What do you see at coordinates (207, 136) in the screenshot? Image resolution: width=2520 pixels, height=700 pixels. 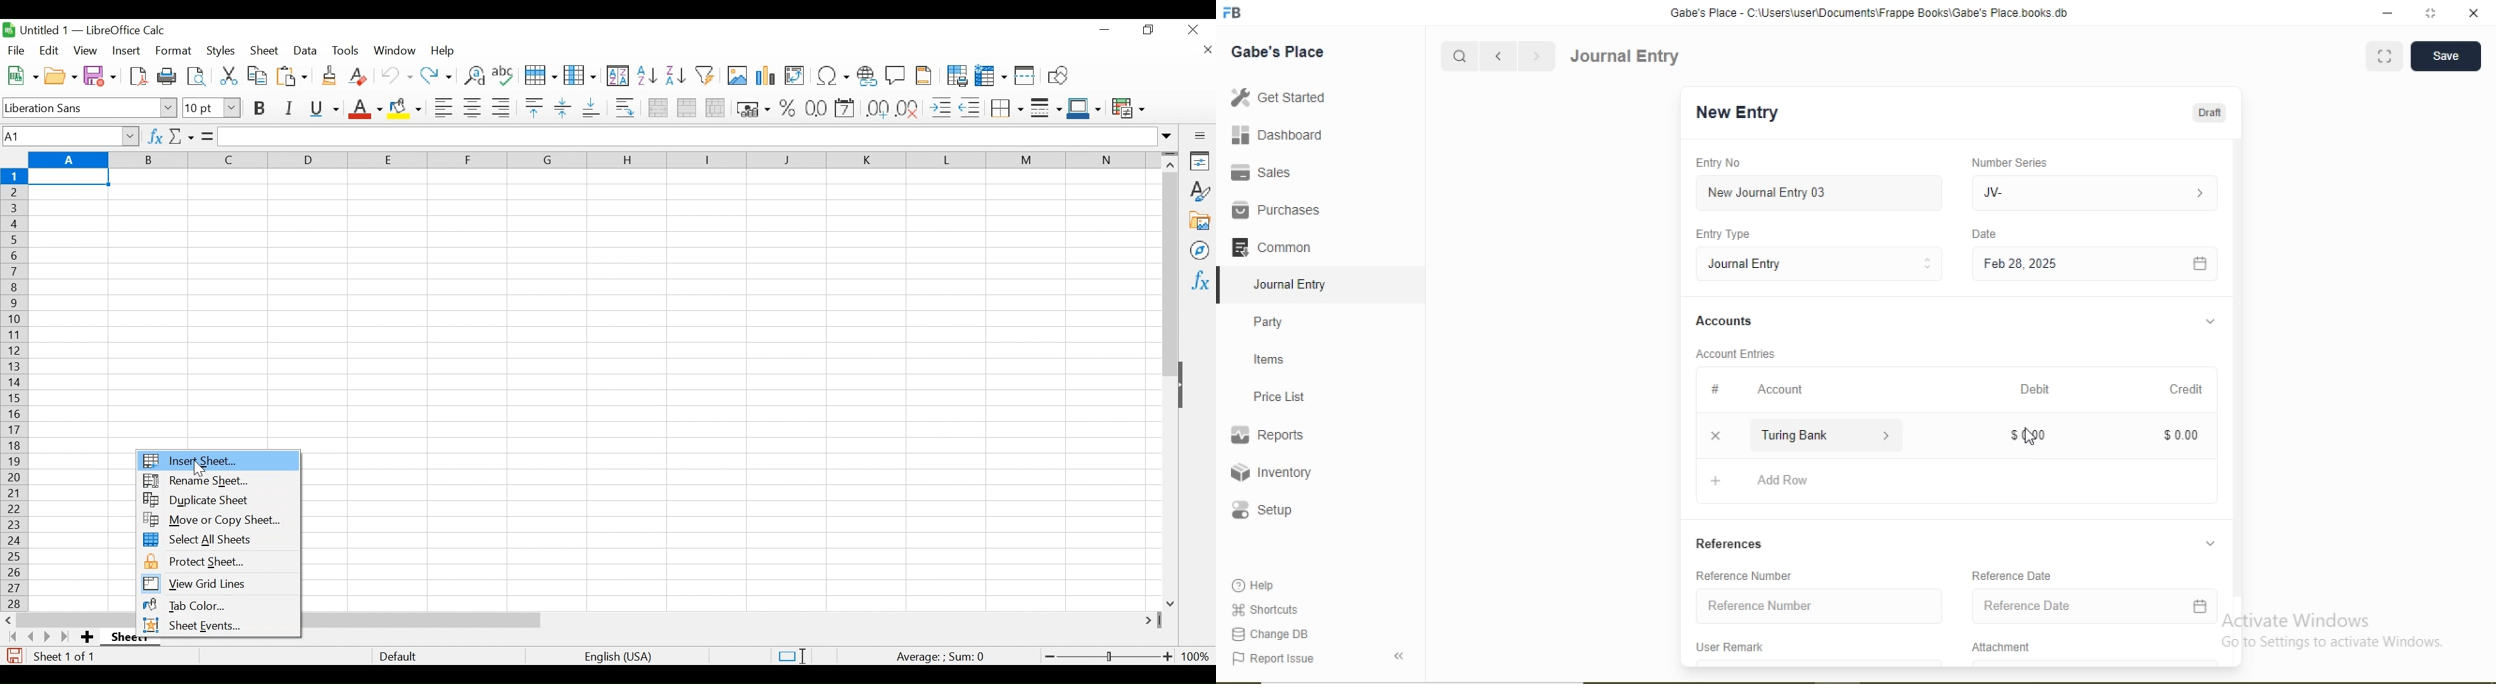 I see `Formula` at bounding box center [207, 136].